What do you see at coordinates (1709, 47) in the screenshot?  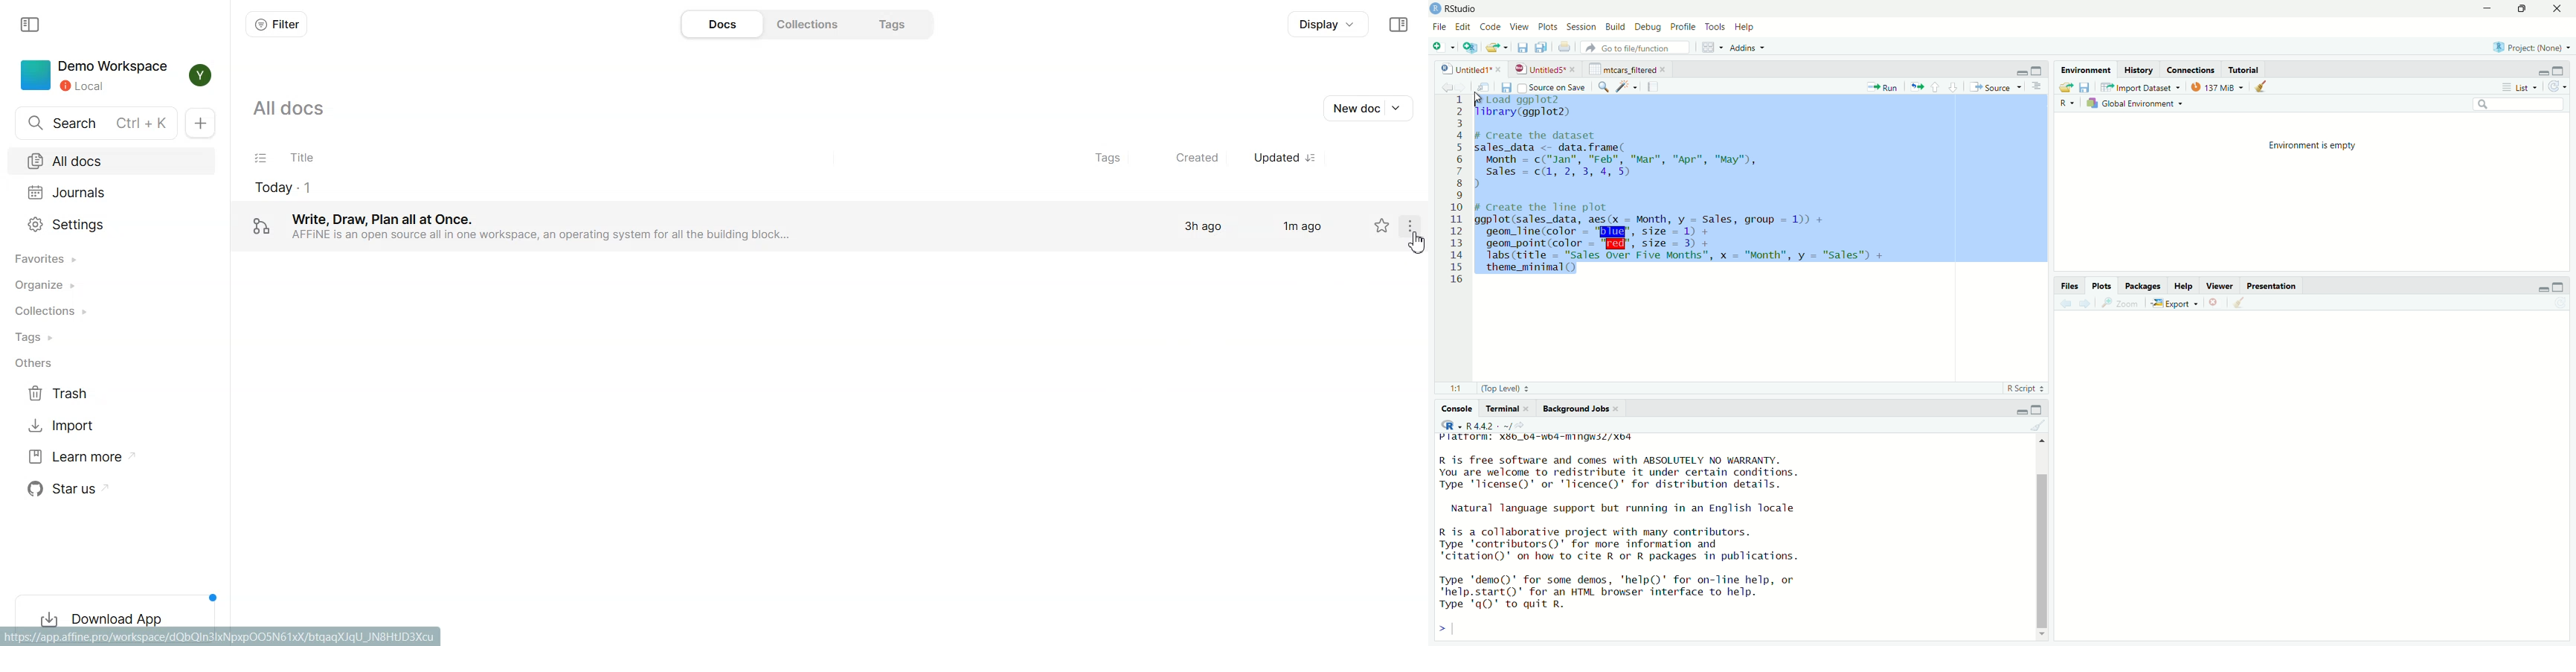 I see `workspace panes` at bounding box center [1709, 47].